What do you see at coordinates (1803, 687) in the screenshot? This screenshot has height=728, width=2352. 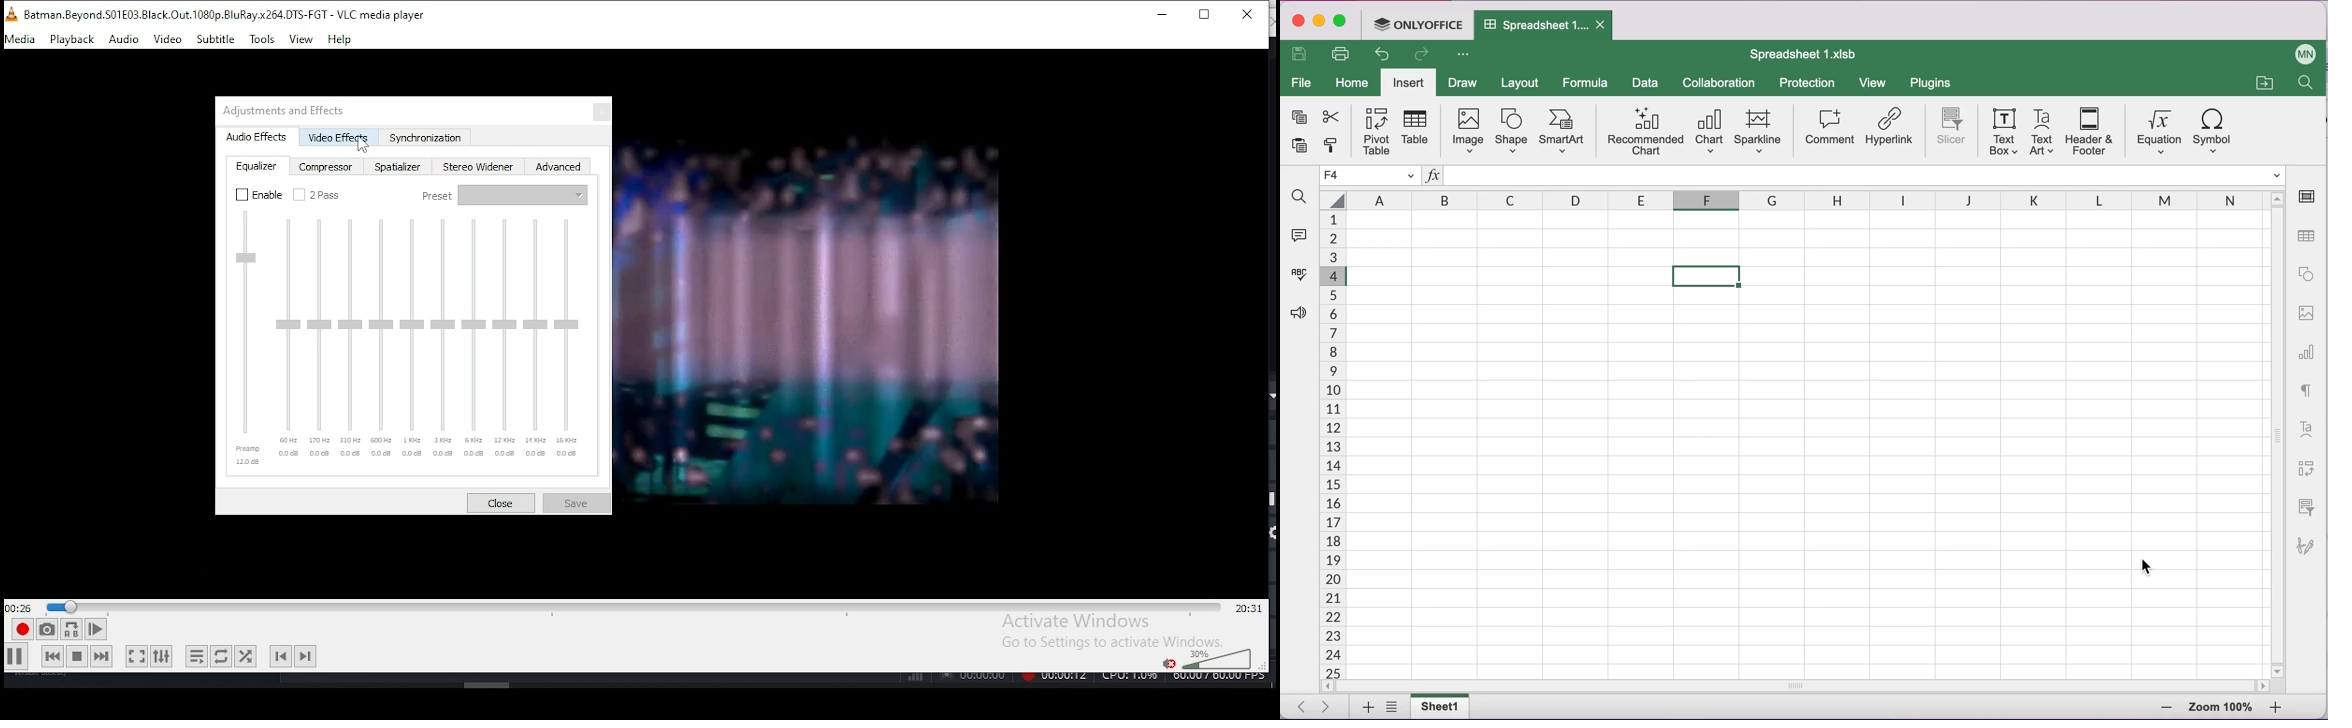 I see `horizontal slider` at bounding box center [1803, 687].